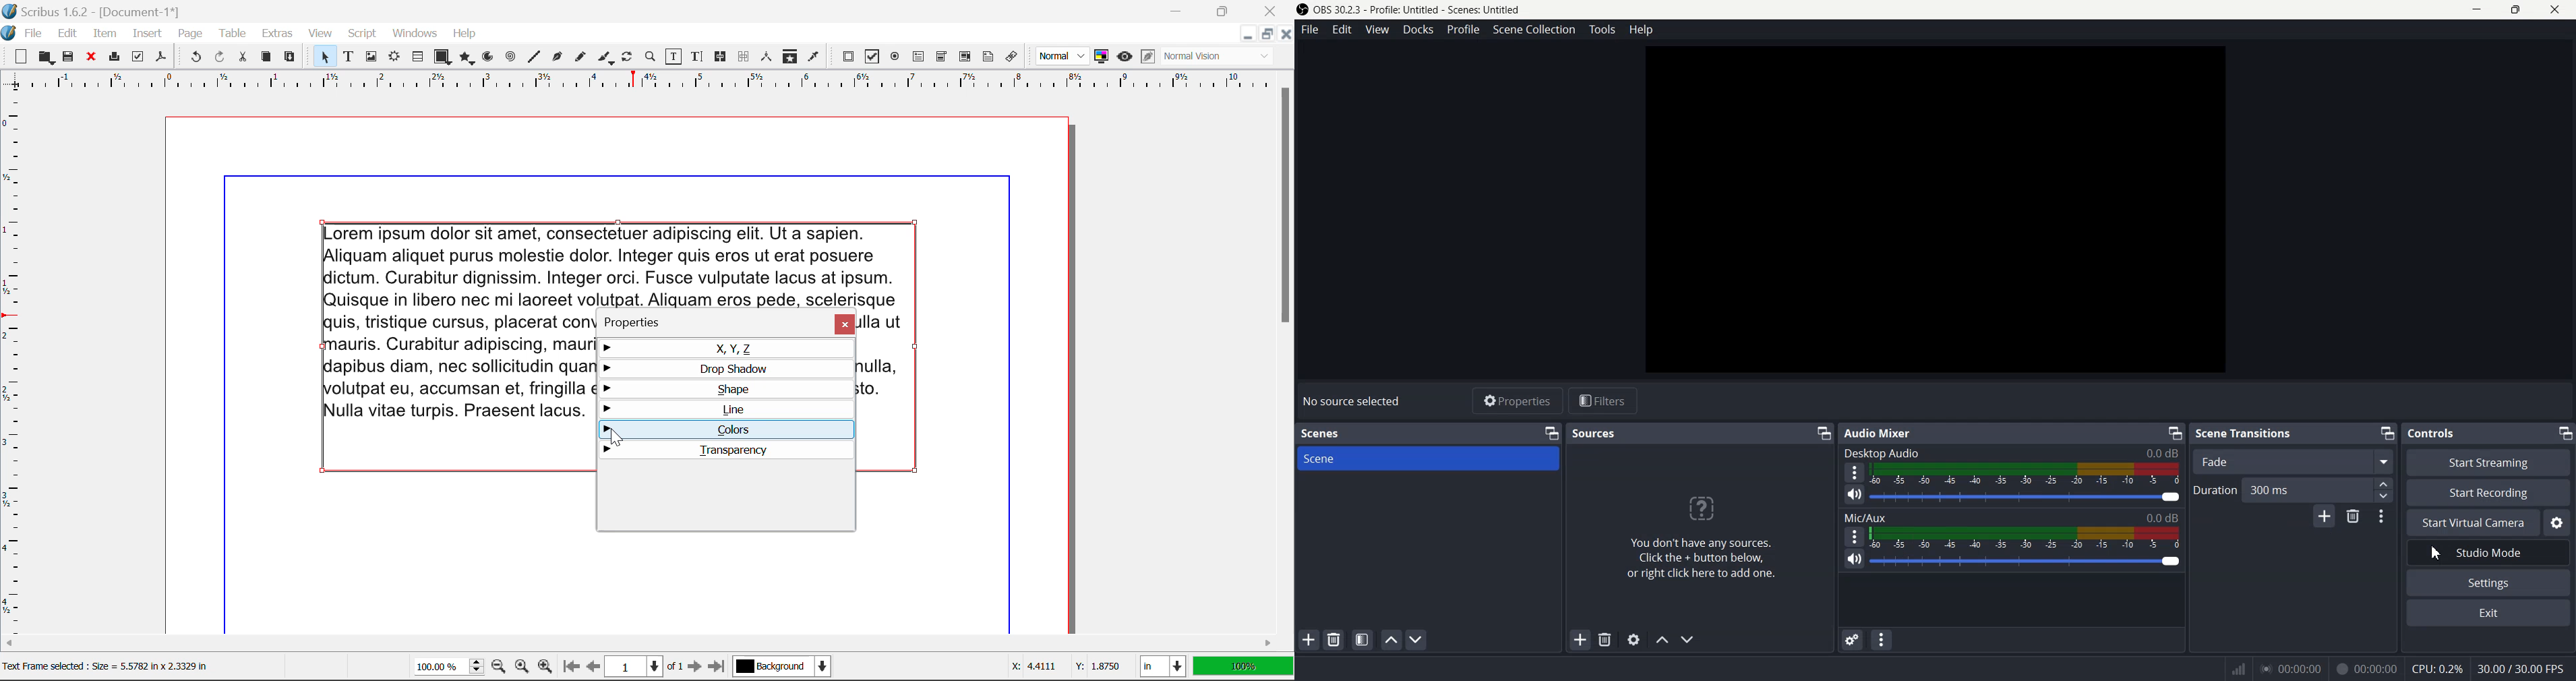 The height and width of the screenshot is (700, 2576). Describe the element at coordinates (467, 59) in the screenshot. I see `Polygons` at that location.